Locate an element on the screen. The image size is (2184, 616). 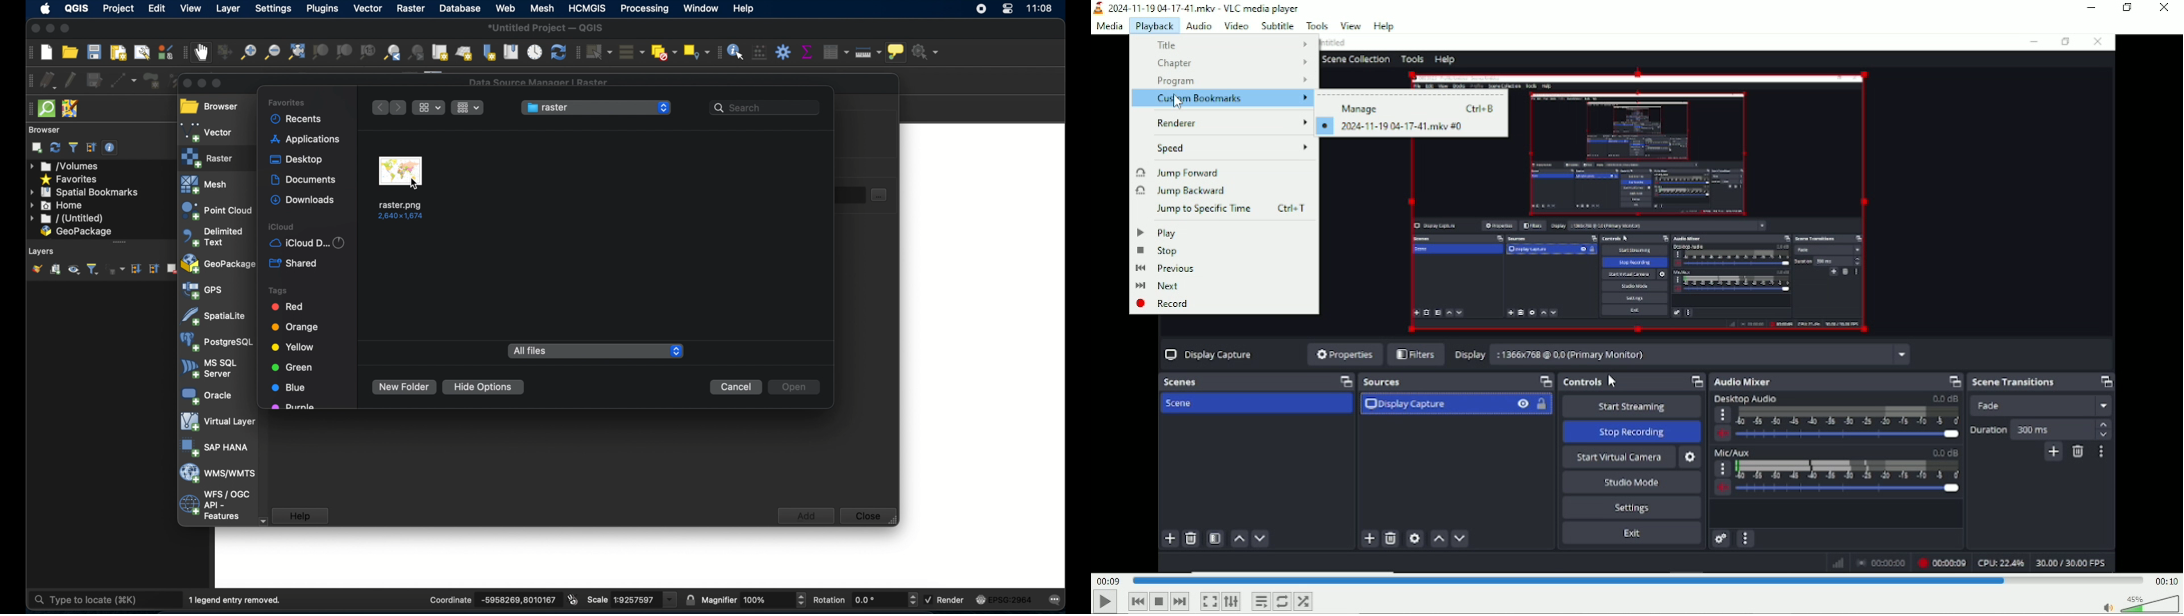
Mouse Cursor is located at coordinates (1174, 100).